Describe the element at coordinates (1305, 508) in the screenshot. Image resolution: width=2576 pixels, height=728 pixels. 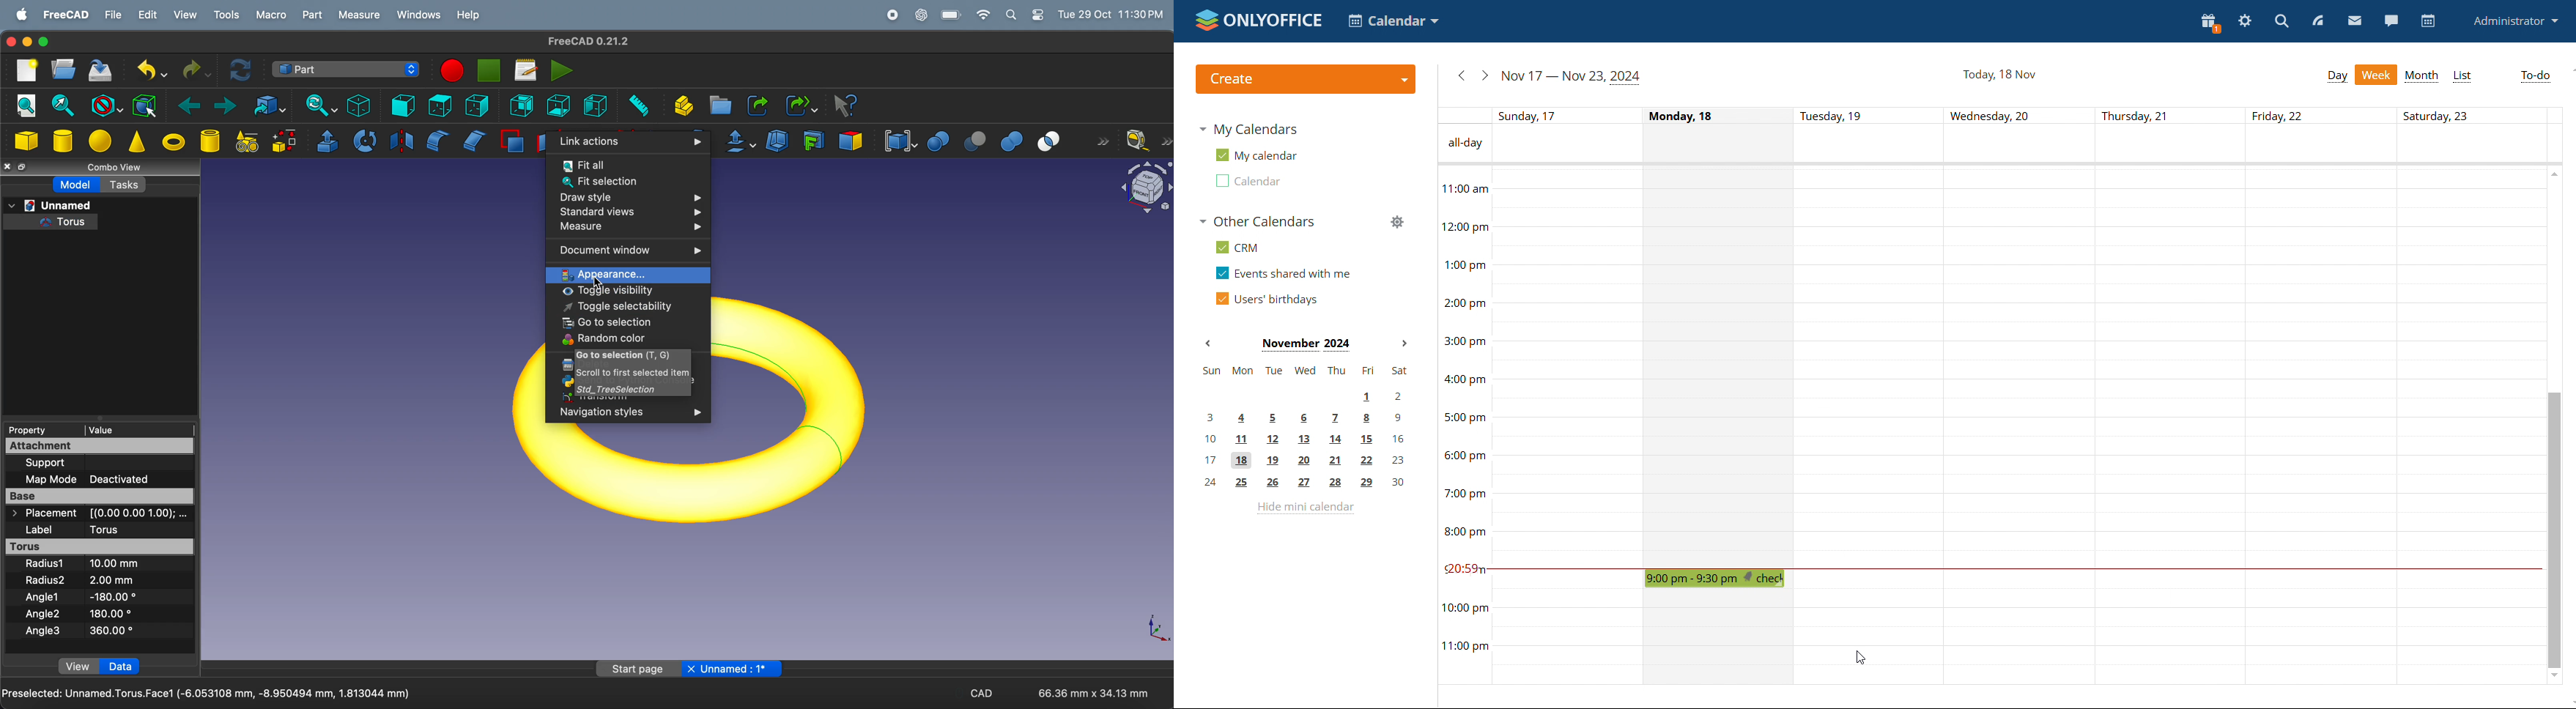
I see `hide mini calendar` at that location.